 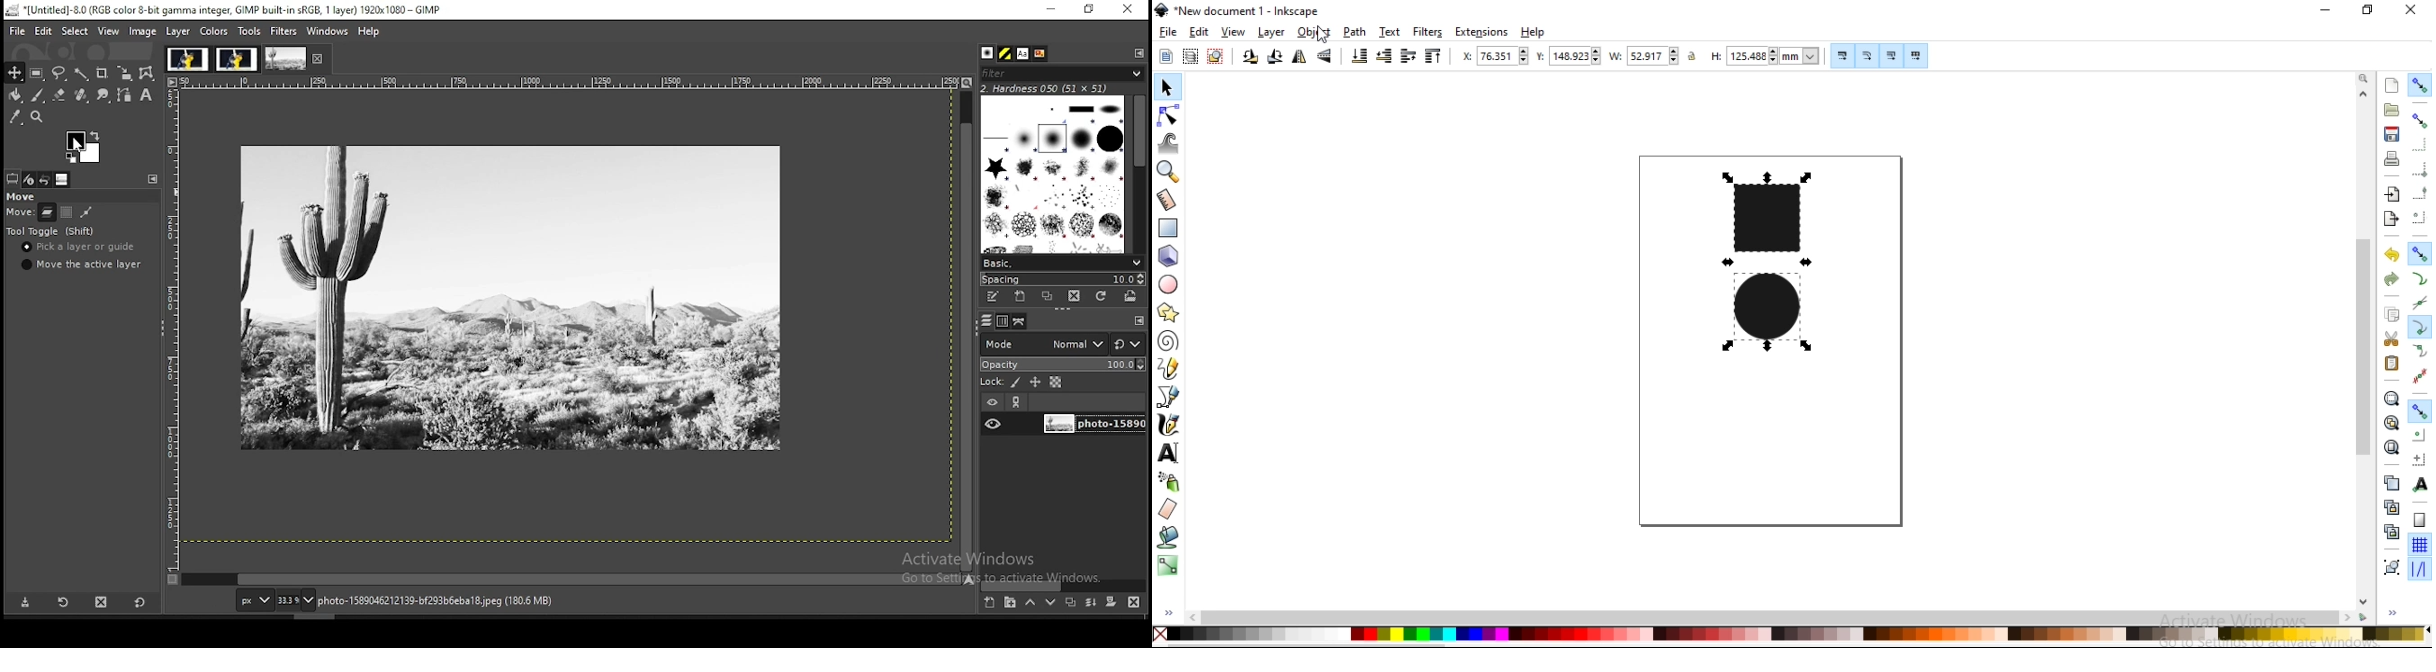 I want to click on erase existing paths, so click(x=1169, y=510).